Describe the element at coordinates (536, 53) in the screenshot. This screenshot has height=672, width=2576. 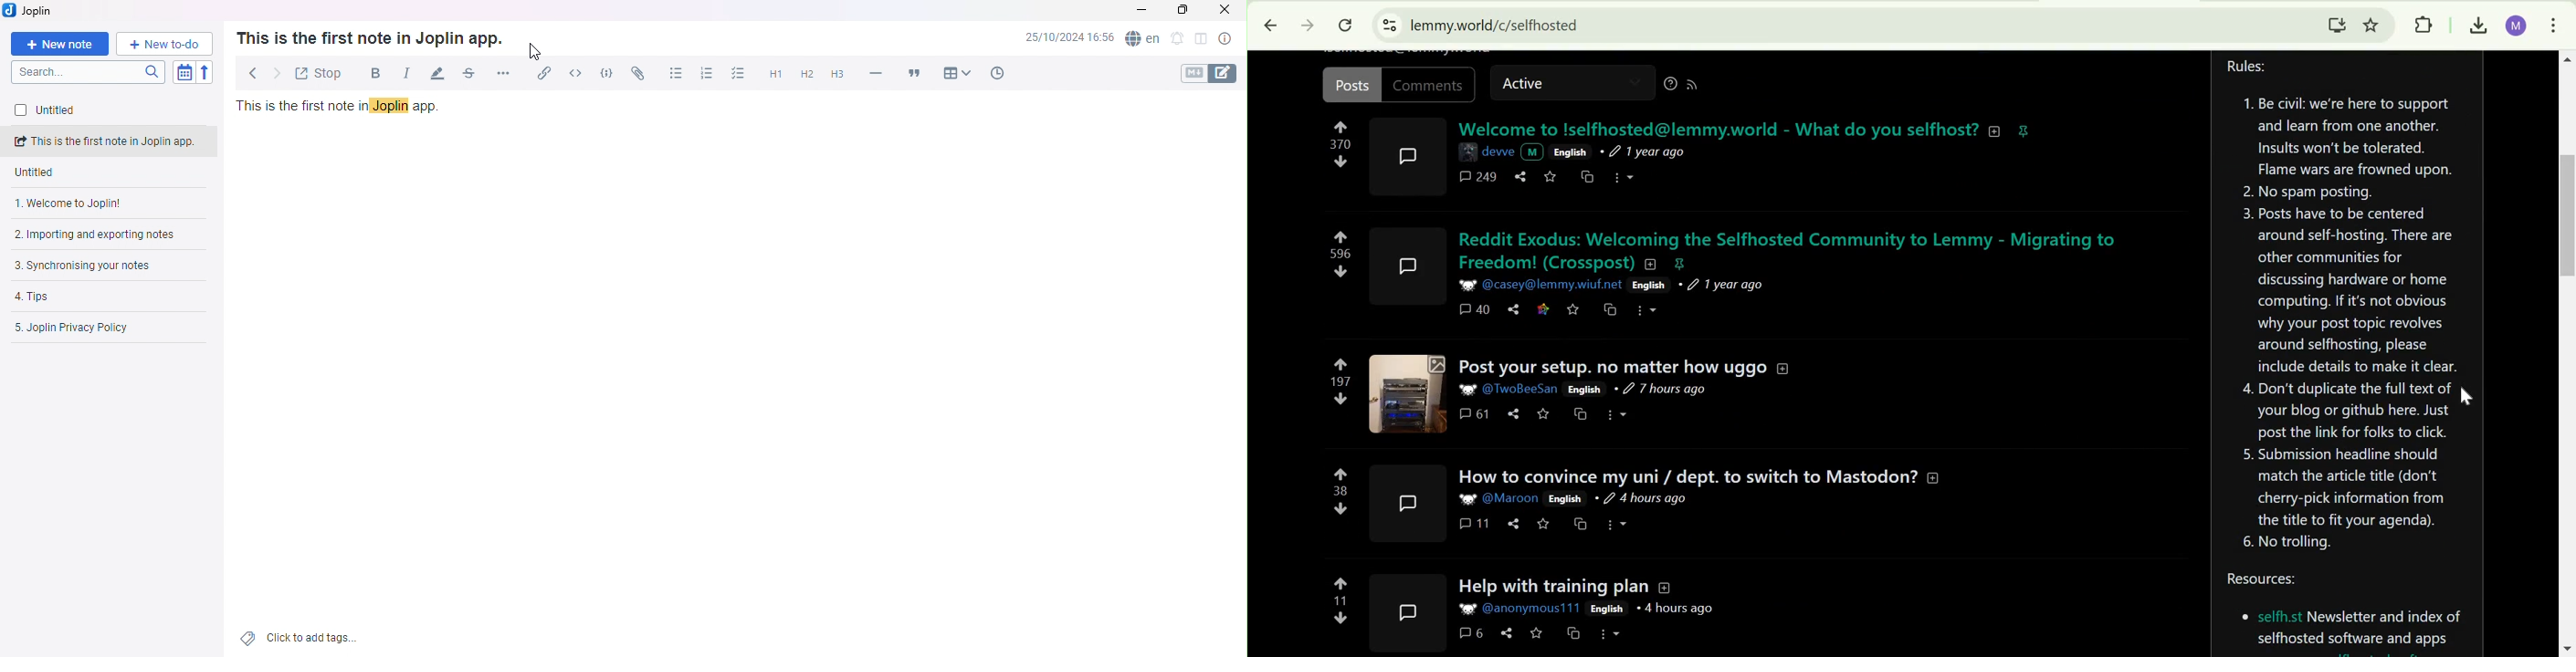
I see `Cursor` at that location.